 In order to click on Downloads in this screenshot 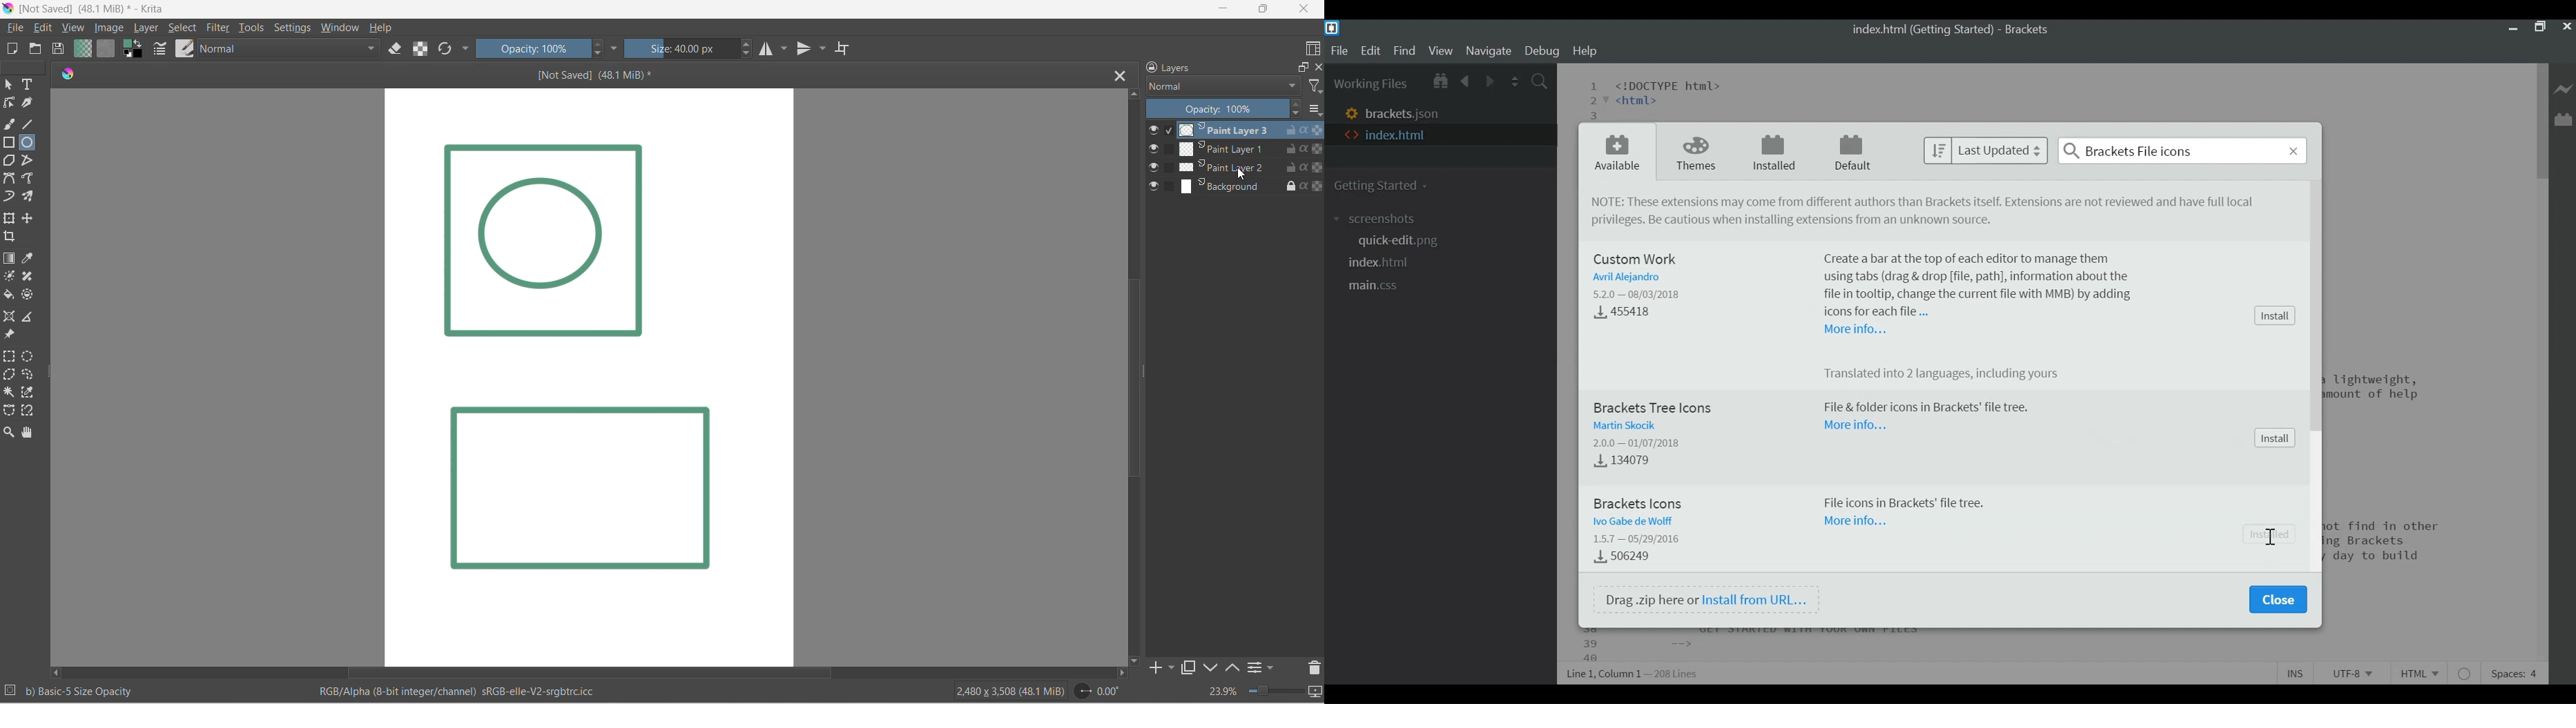, I will do `click(1619, 462)`.